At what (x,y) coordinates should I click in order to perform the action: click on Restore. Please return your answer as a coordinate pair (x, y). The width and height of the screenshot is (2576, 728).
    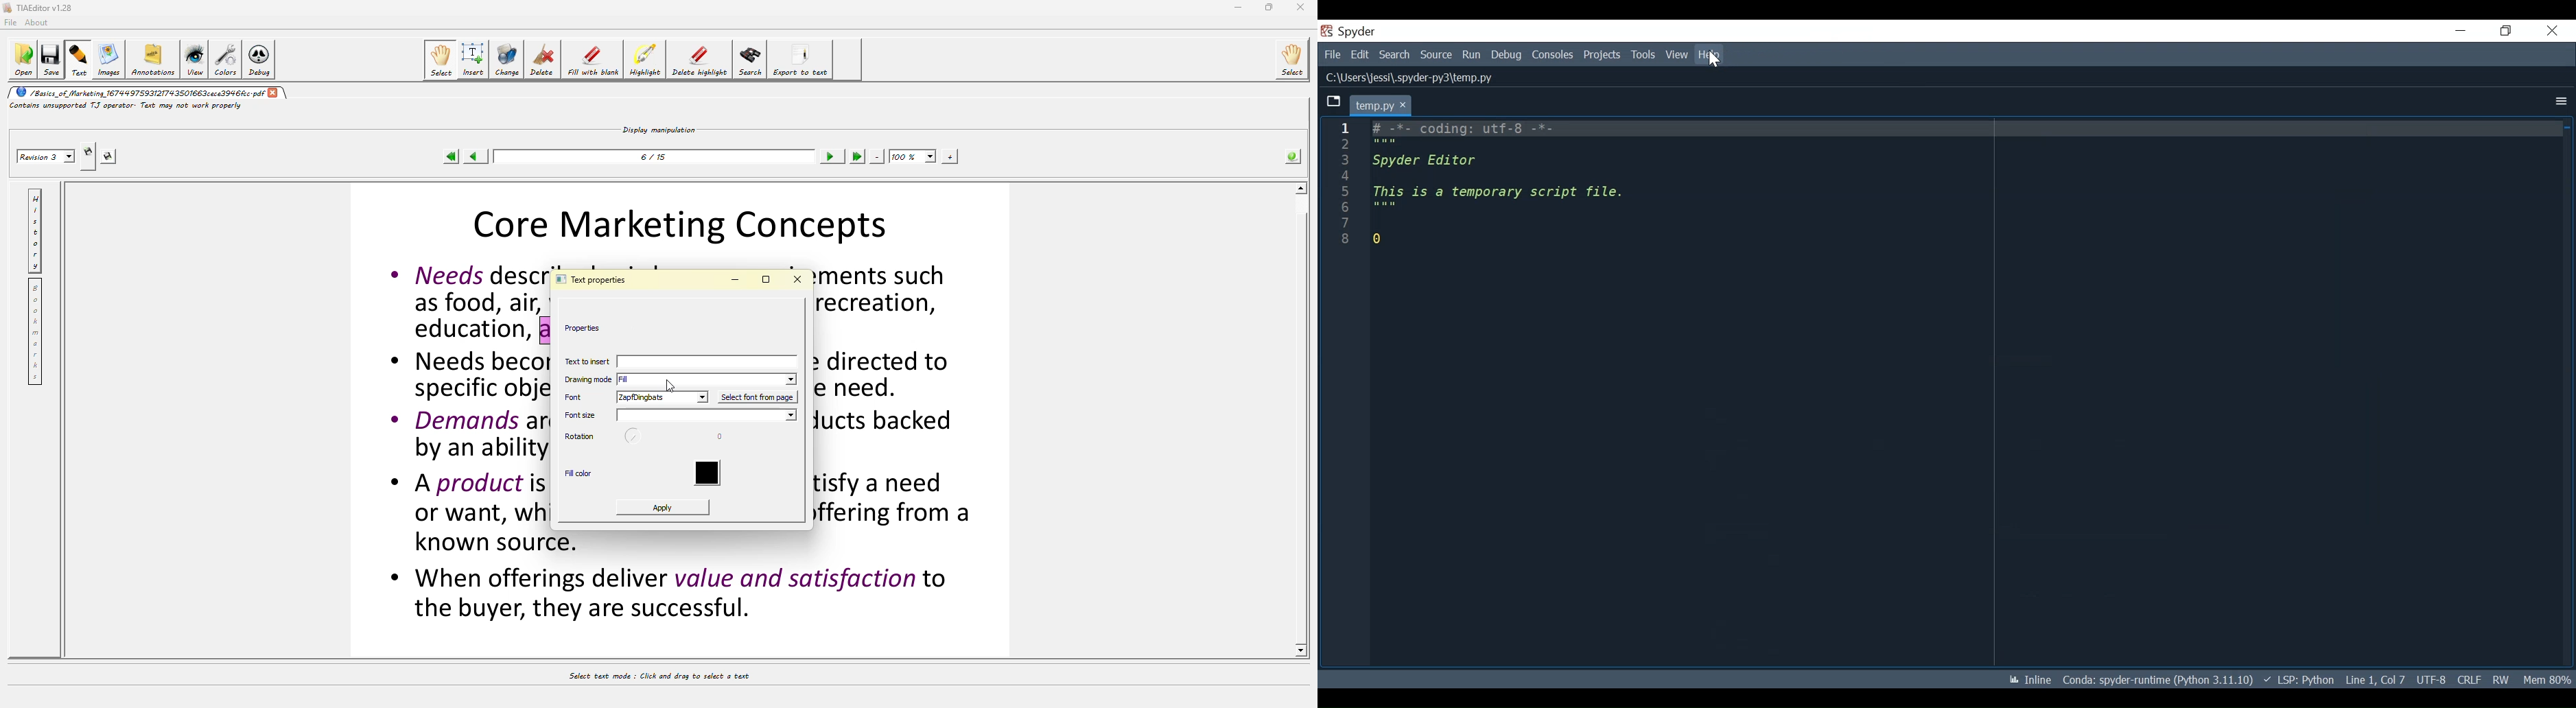
    Looking at the image, I should click on (2507, 30).